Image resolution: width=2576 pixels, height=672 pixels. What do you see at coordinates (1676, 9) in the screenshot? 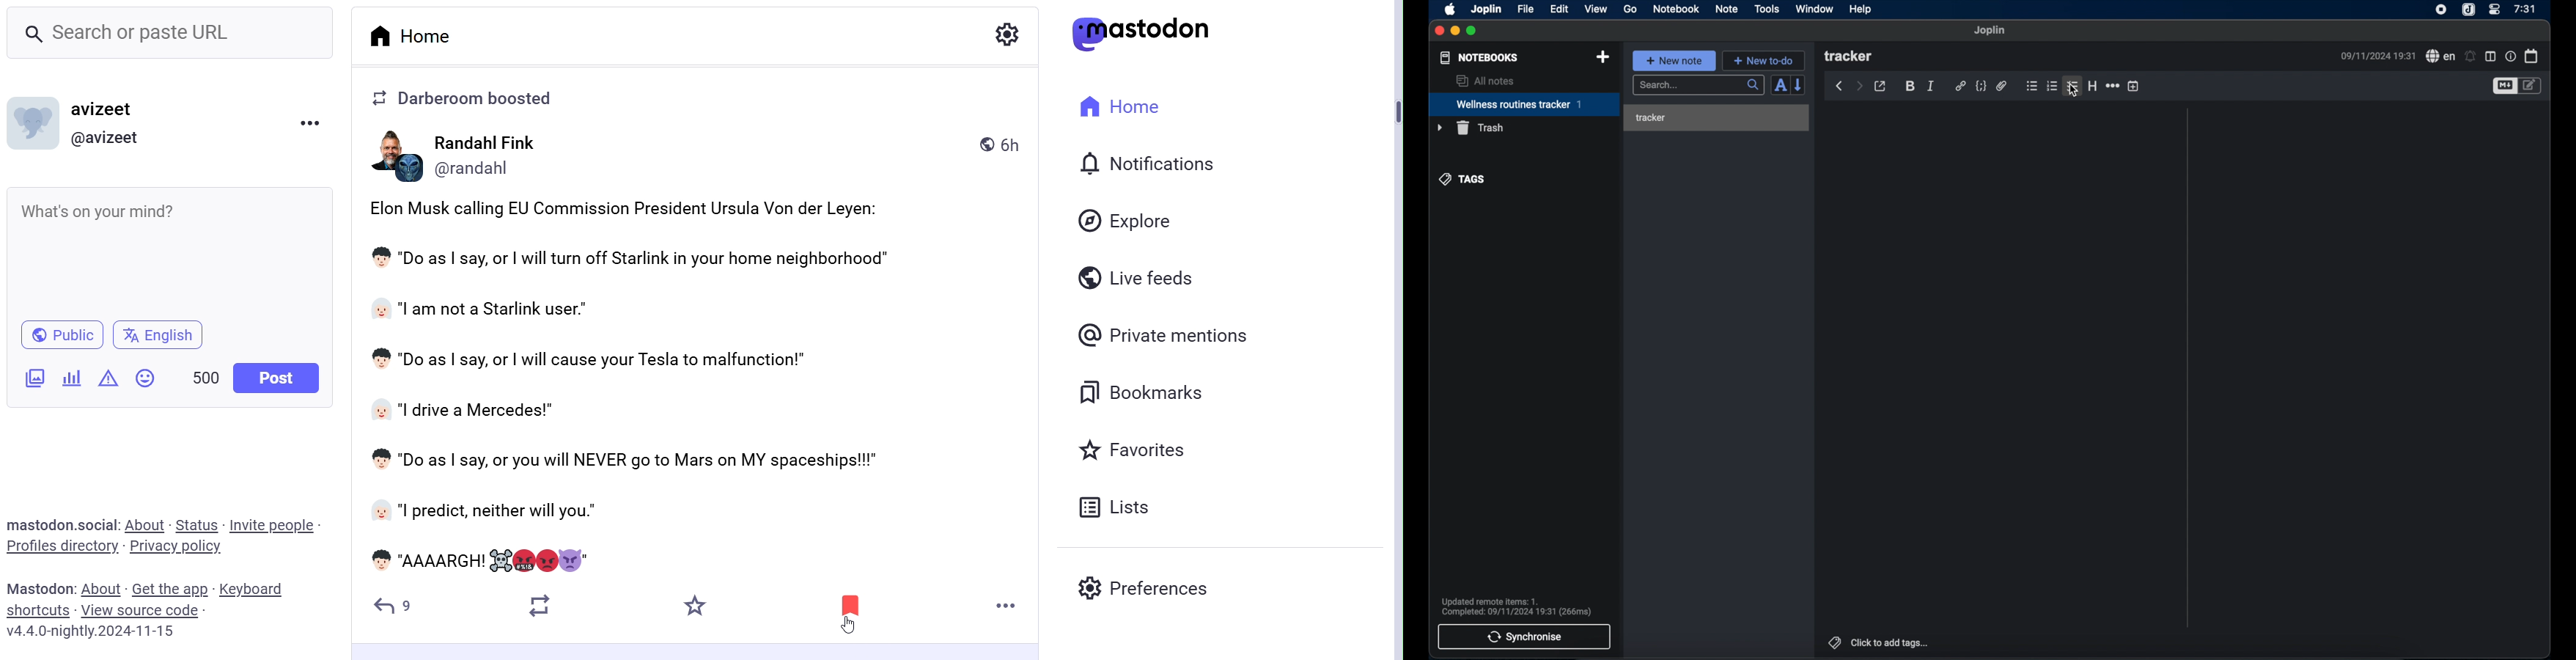
I see `notebook` at bounding box center [1676, 9].